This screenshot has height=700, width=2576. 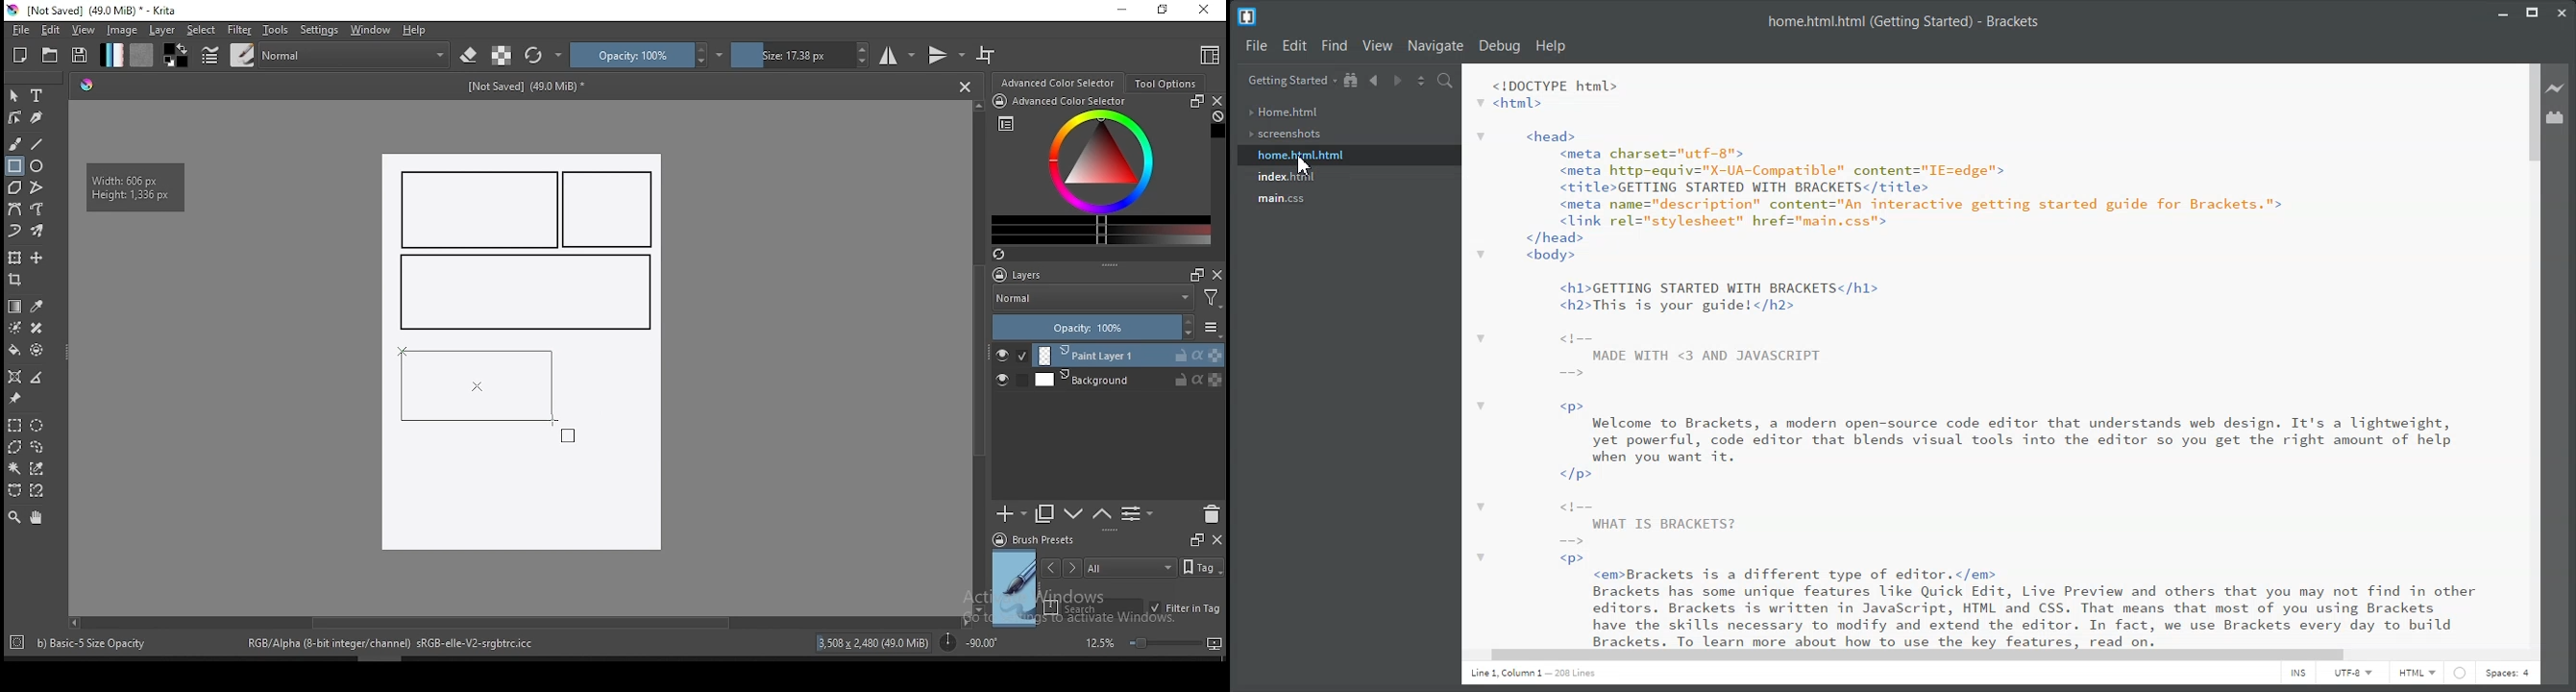 I want to click on advance color selector, so click(x=1060, y=82).